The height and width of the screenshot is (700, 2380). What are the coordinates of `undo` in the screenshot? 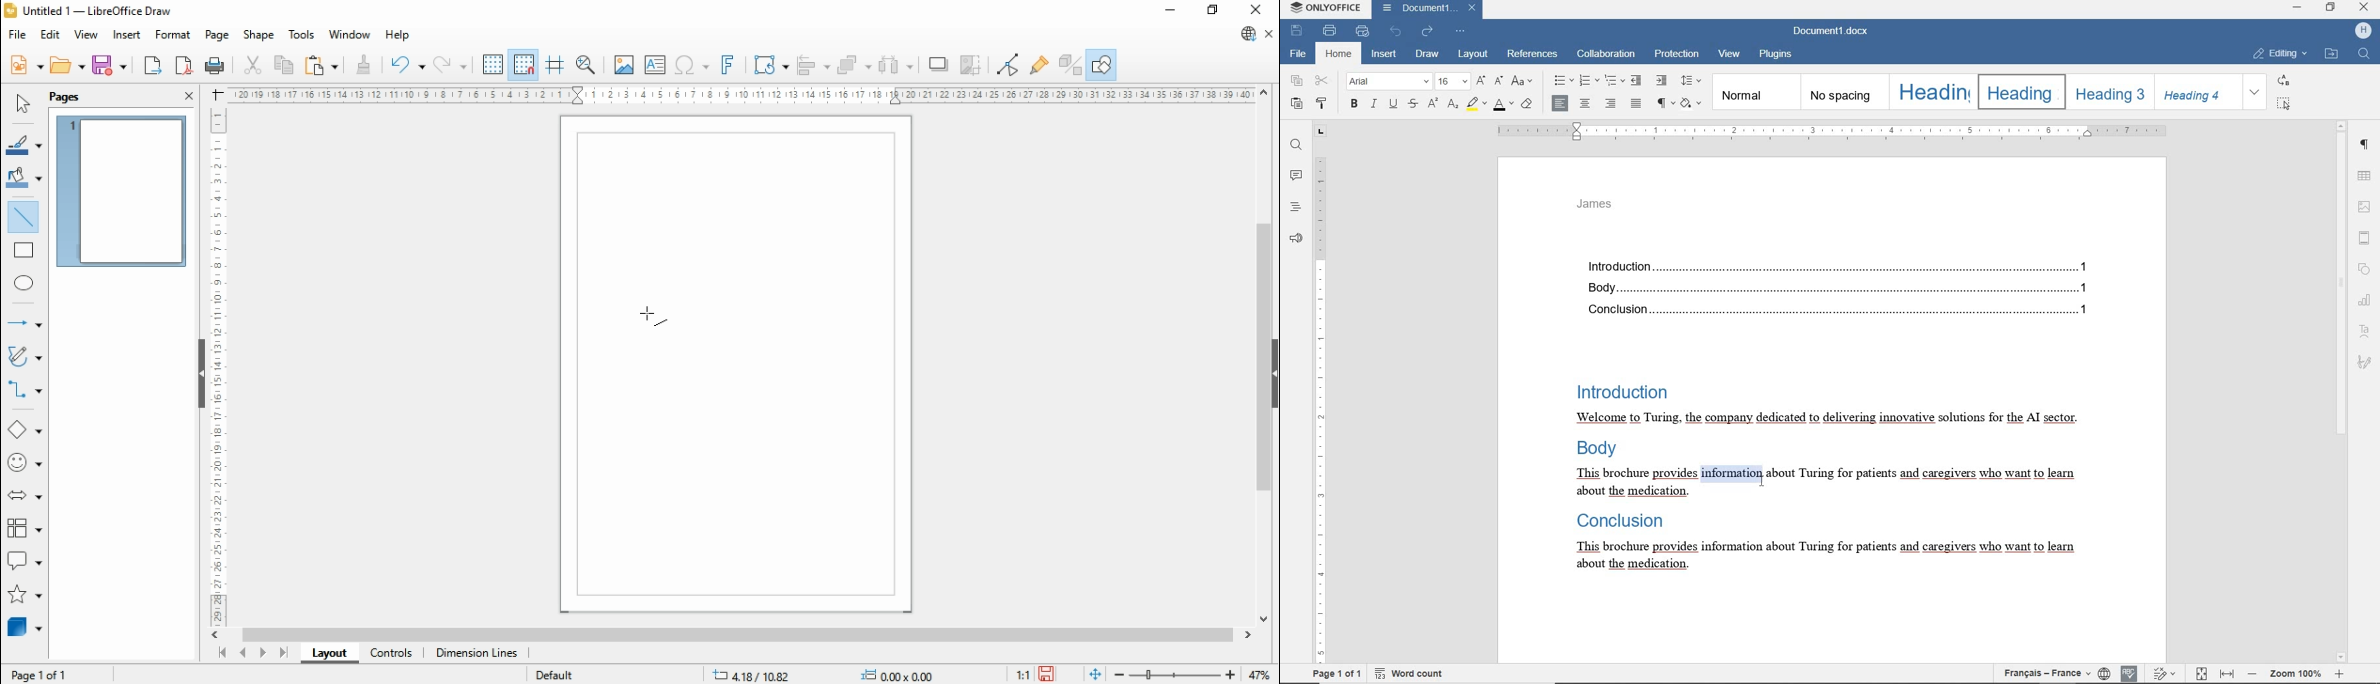 It's located at (406, 64).